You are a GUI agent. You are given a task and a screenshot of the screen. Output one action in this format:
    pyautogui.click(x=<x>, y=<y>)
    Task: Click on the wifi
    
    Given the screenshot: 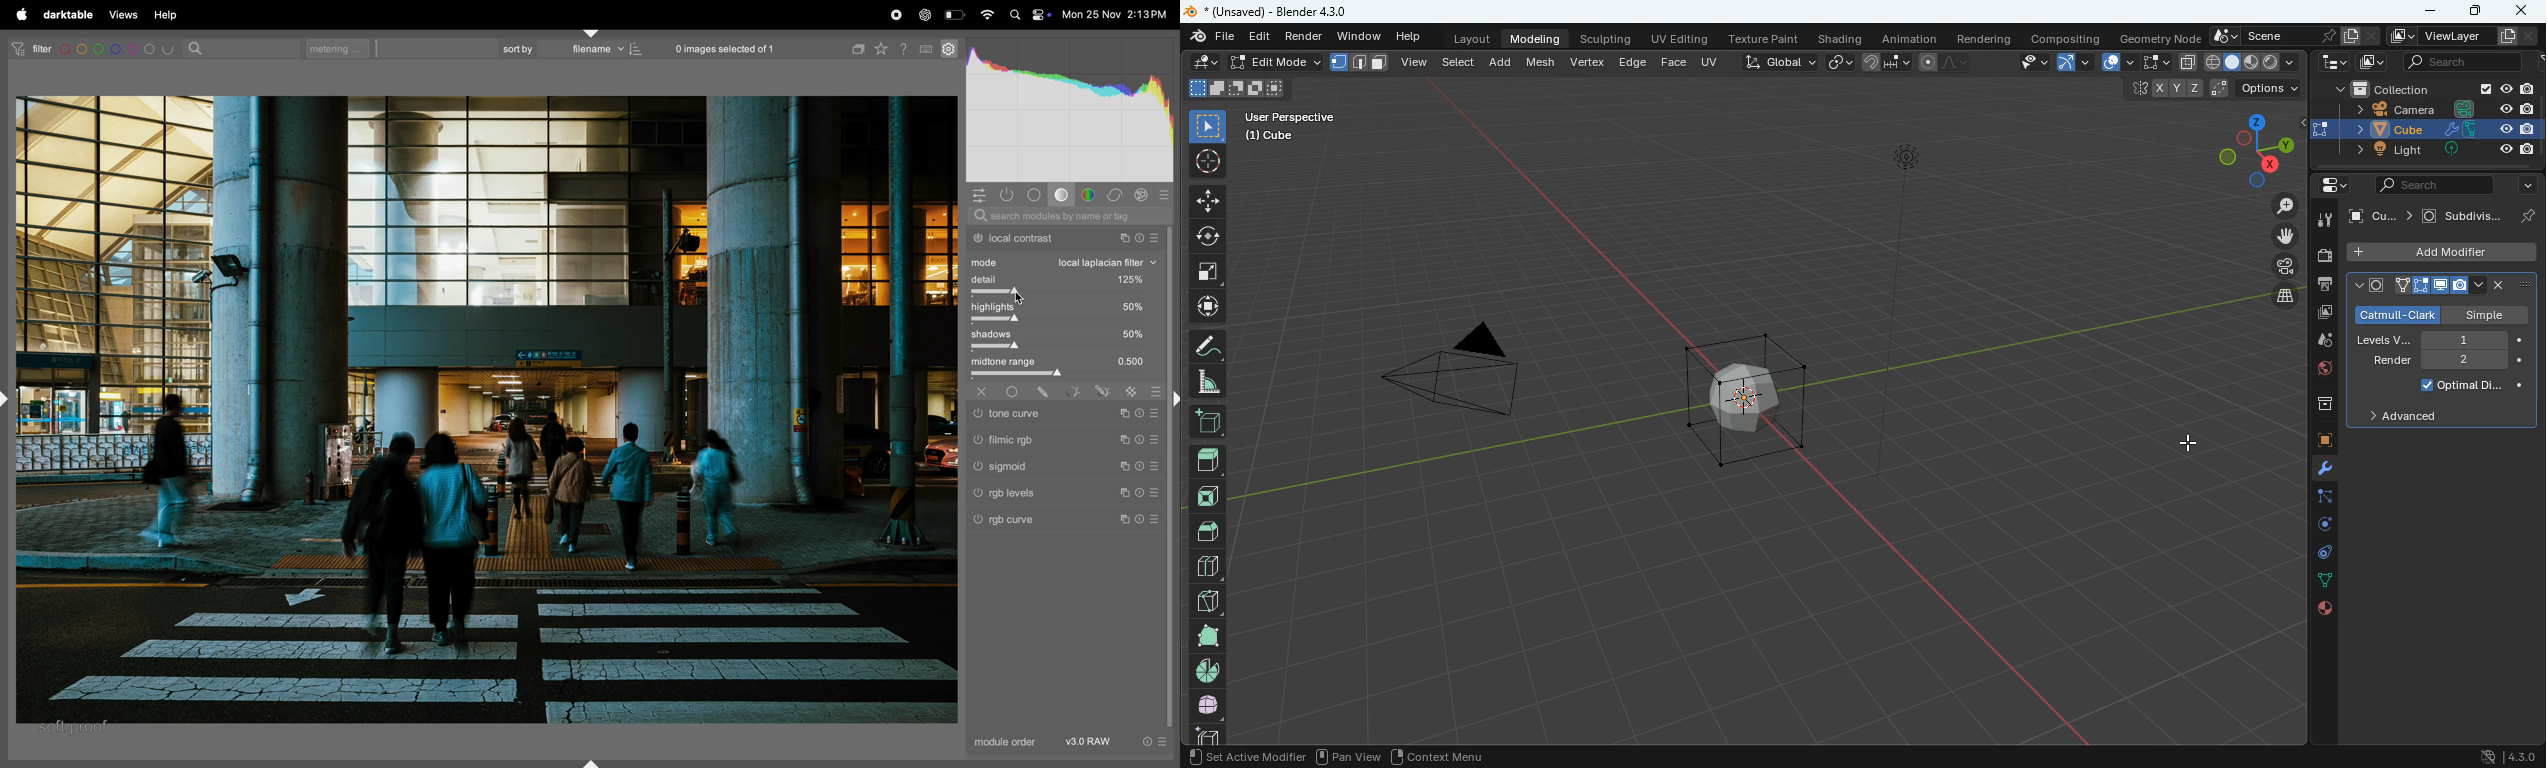 What is the action you would take?
    pyautogui.click(x=989, y=16)
    